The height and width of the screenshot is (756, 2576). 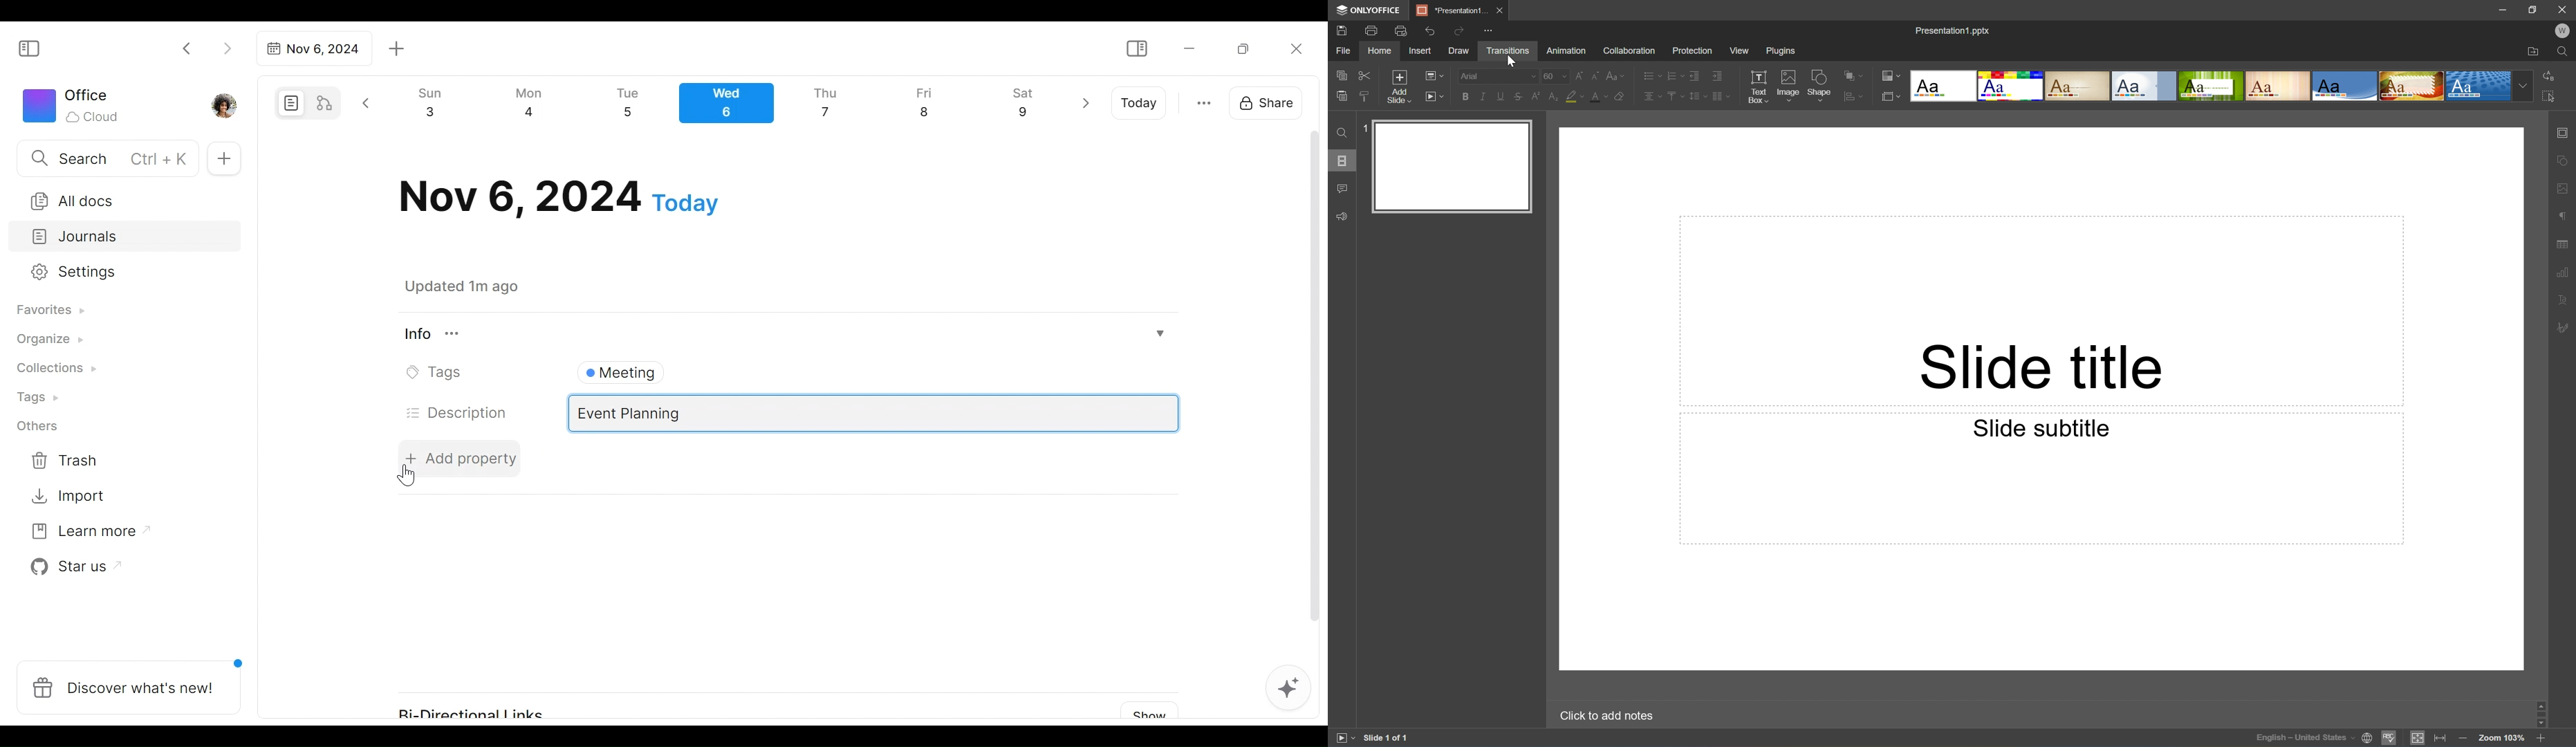 I want to click on Drop Down, so click(x=2526, y=85).